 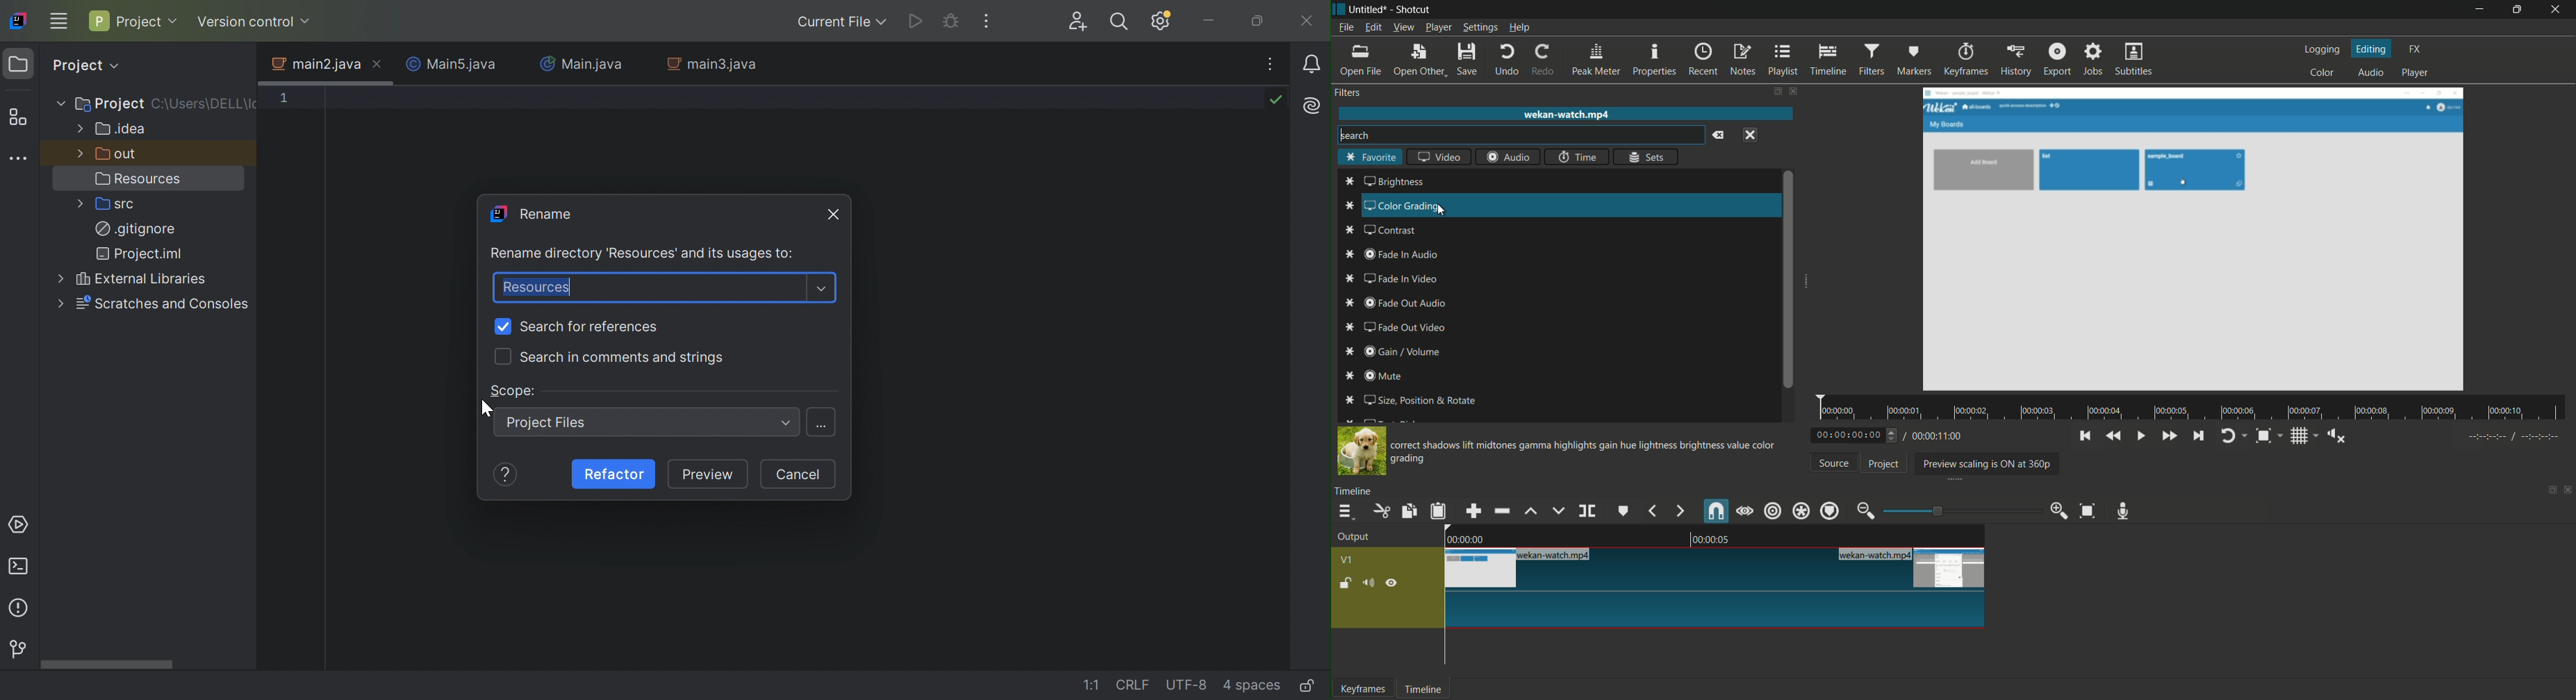 What do you see at coordinates (1646, 156) in the screenshot?
I see `sets` at bounding box center [1646, 156].